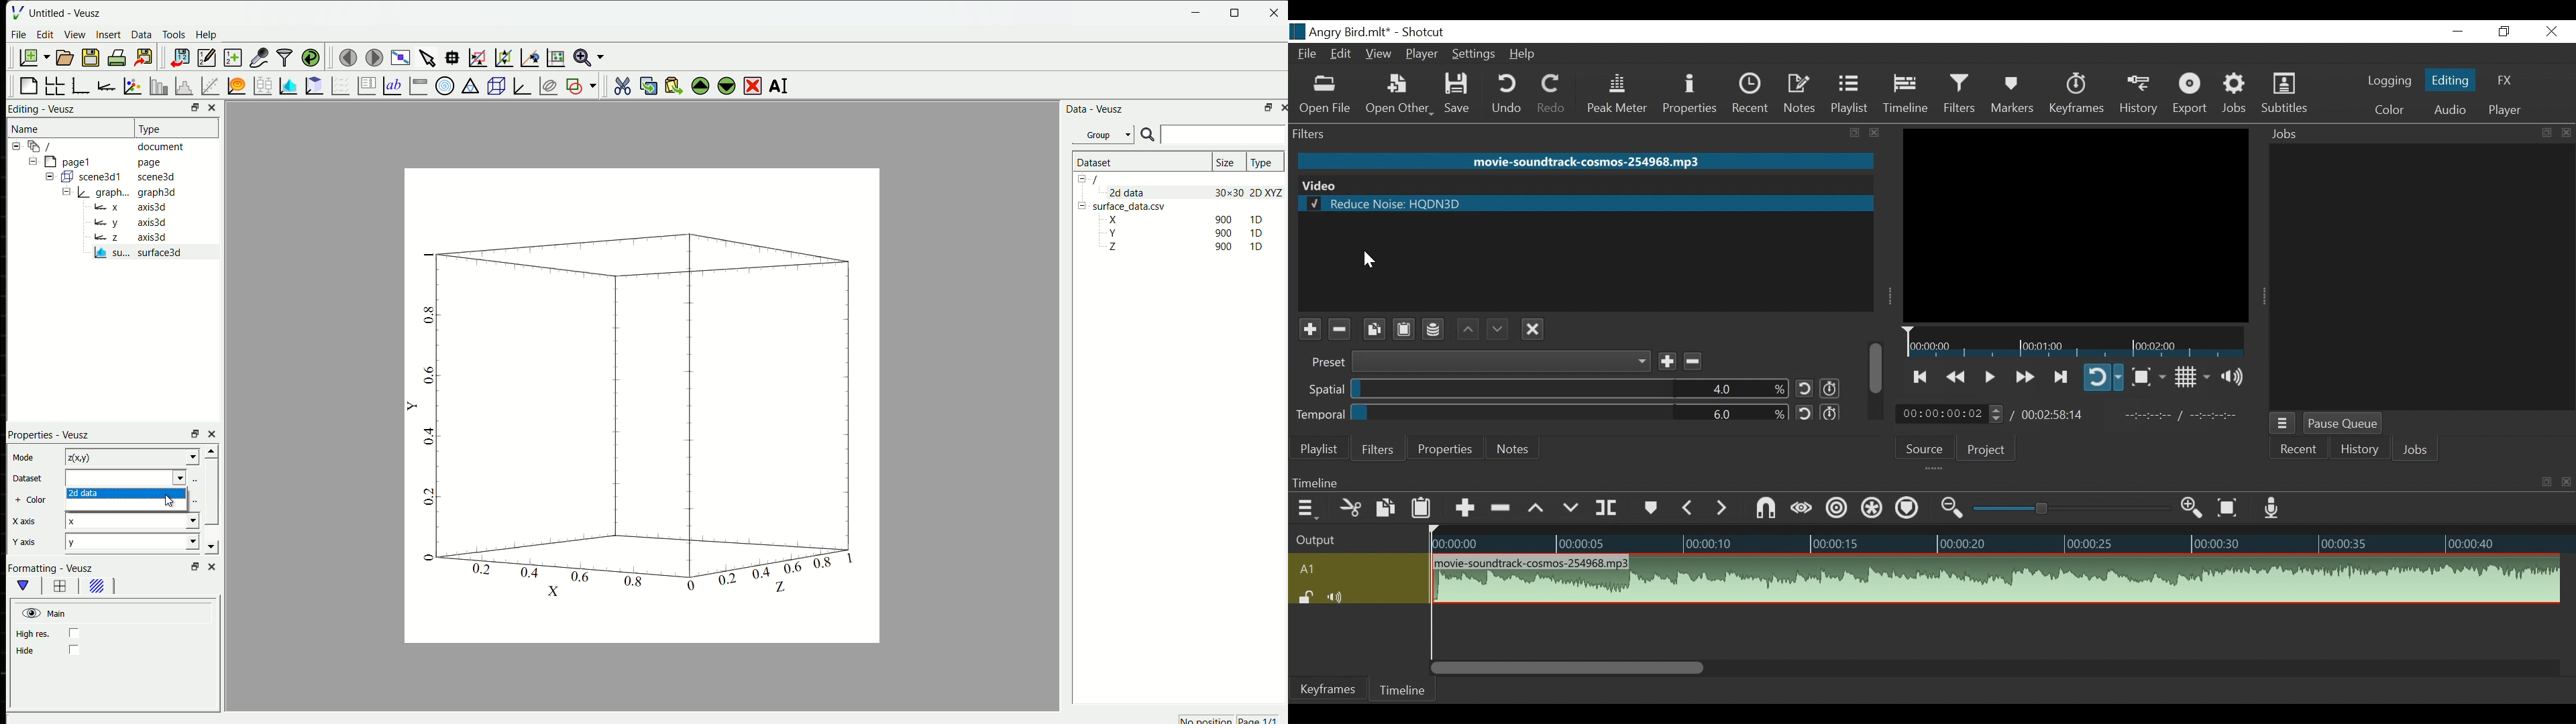 This screenshot has width=2576, height=728. I want to click on Remove selected filter, so click(1340, 328).